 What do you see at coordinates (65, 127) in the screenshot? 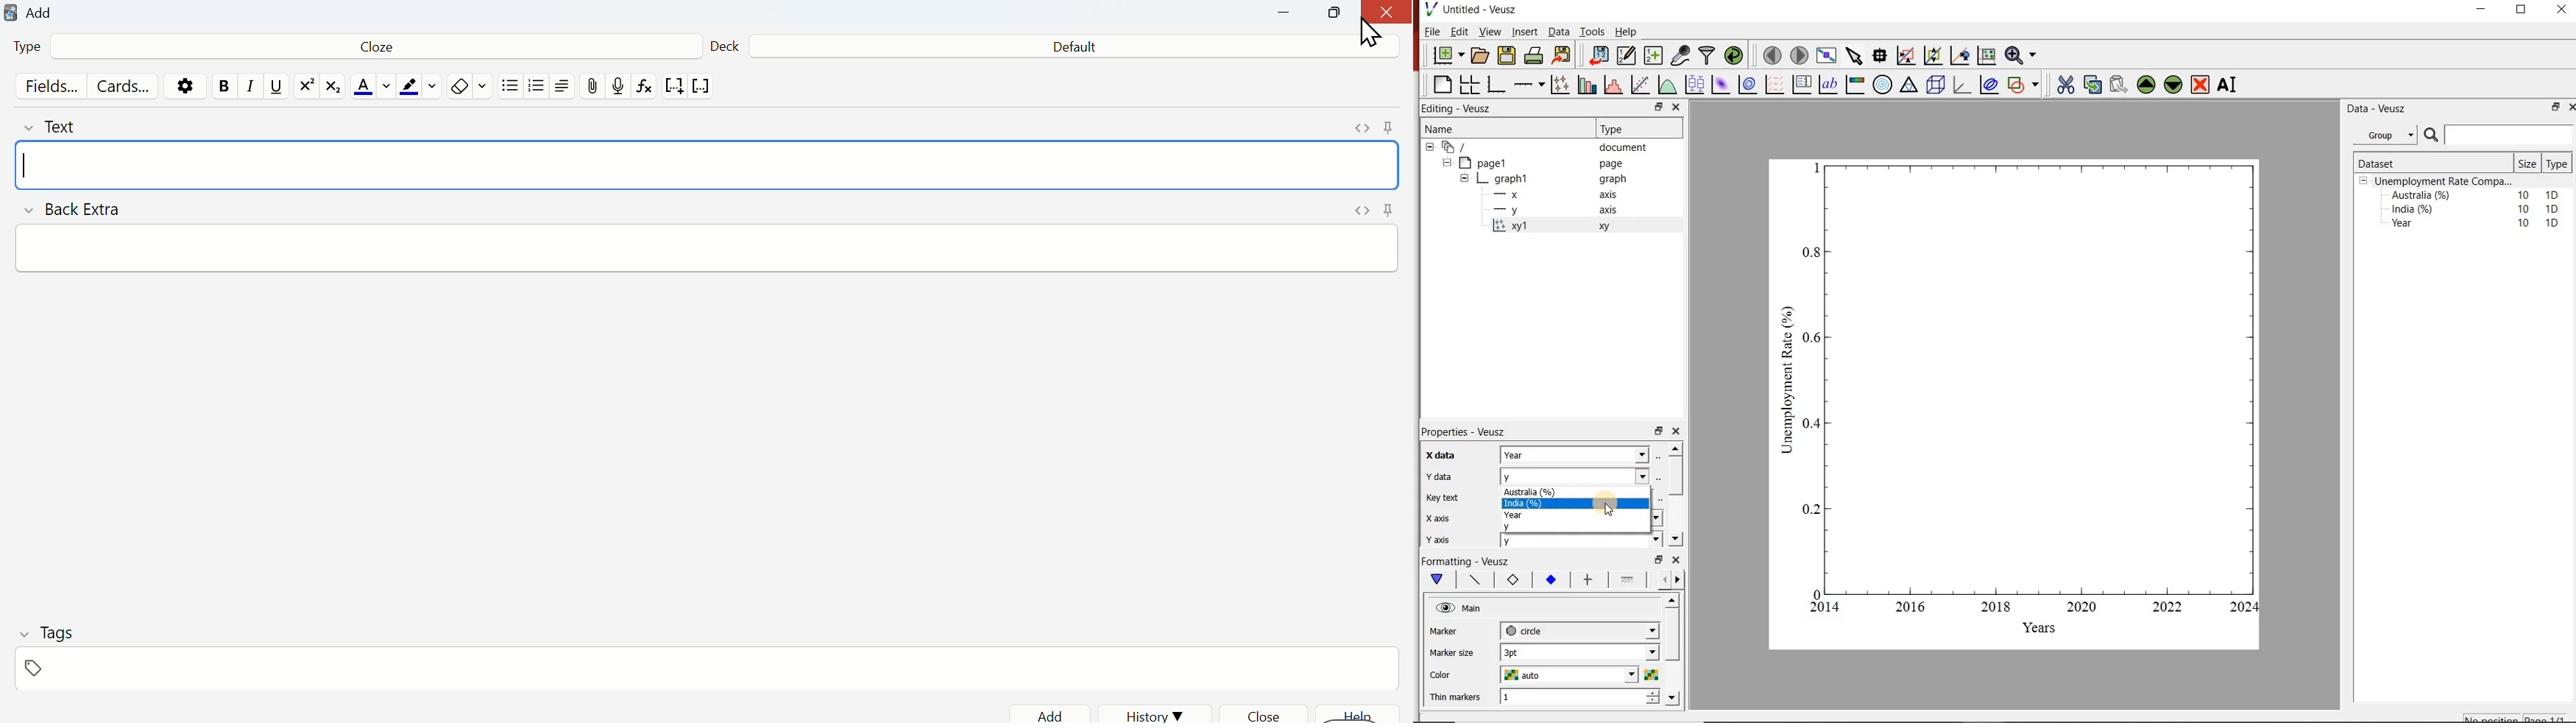
I see `Text` at bounding box center [65, 127].